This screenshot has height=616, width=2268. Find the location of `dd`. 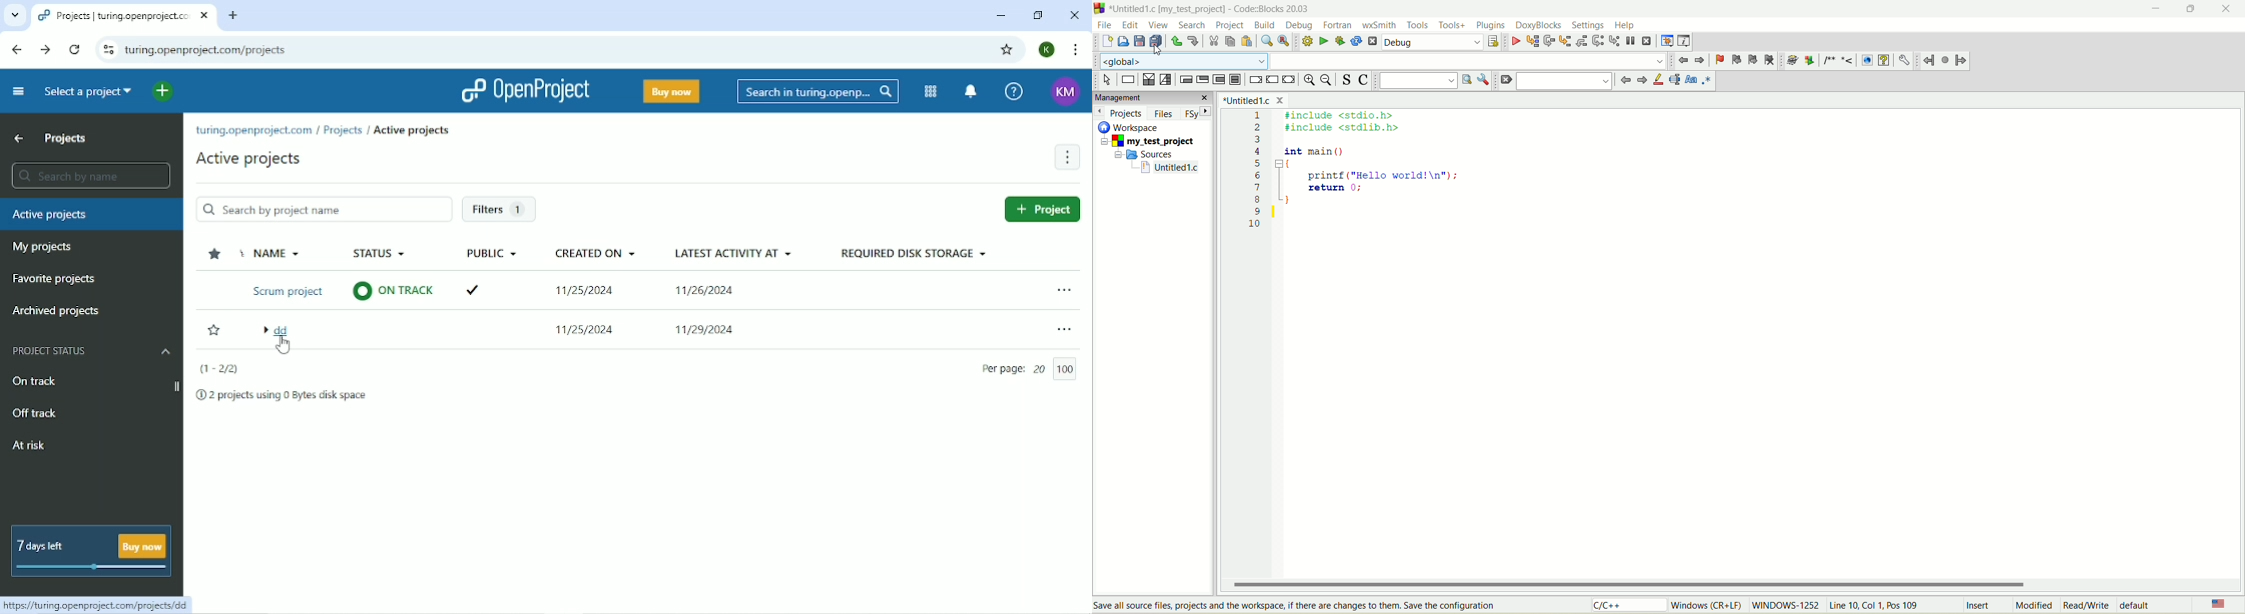

dd is located at coordinates (280, 333).